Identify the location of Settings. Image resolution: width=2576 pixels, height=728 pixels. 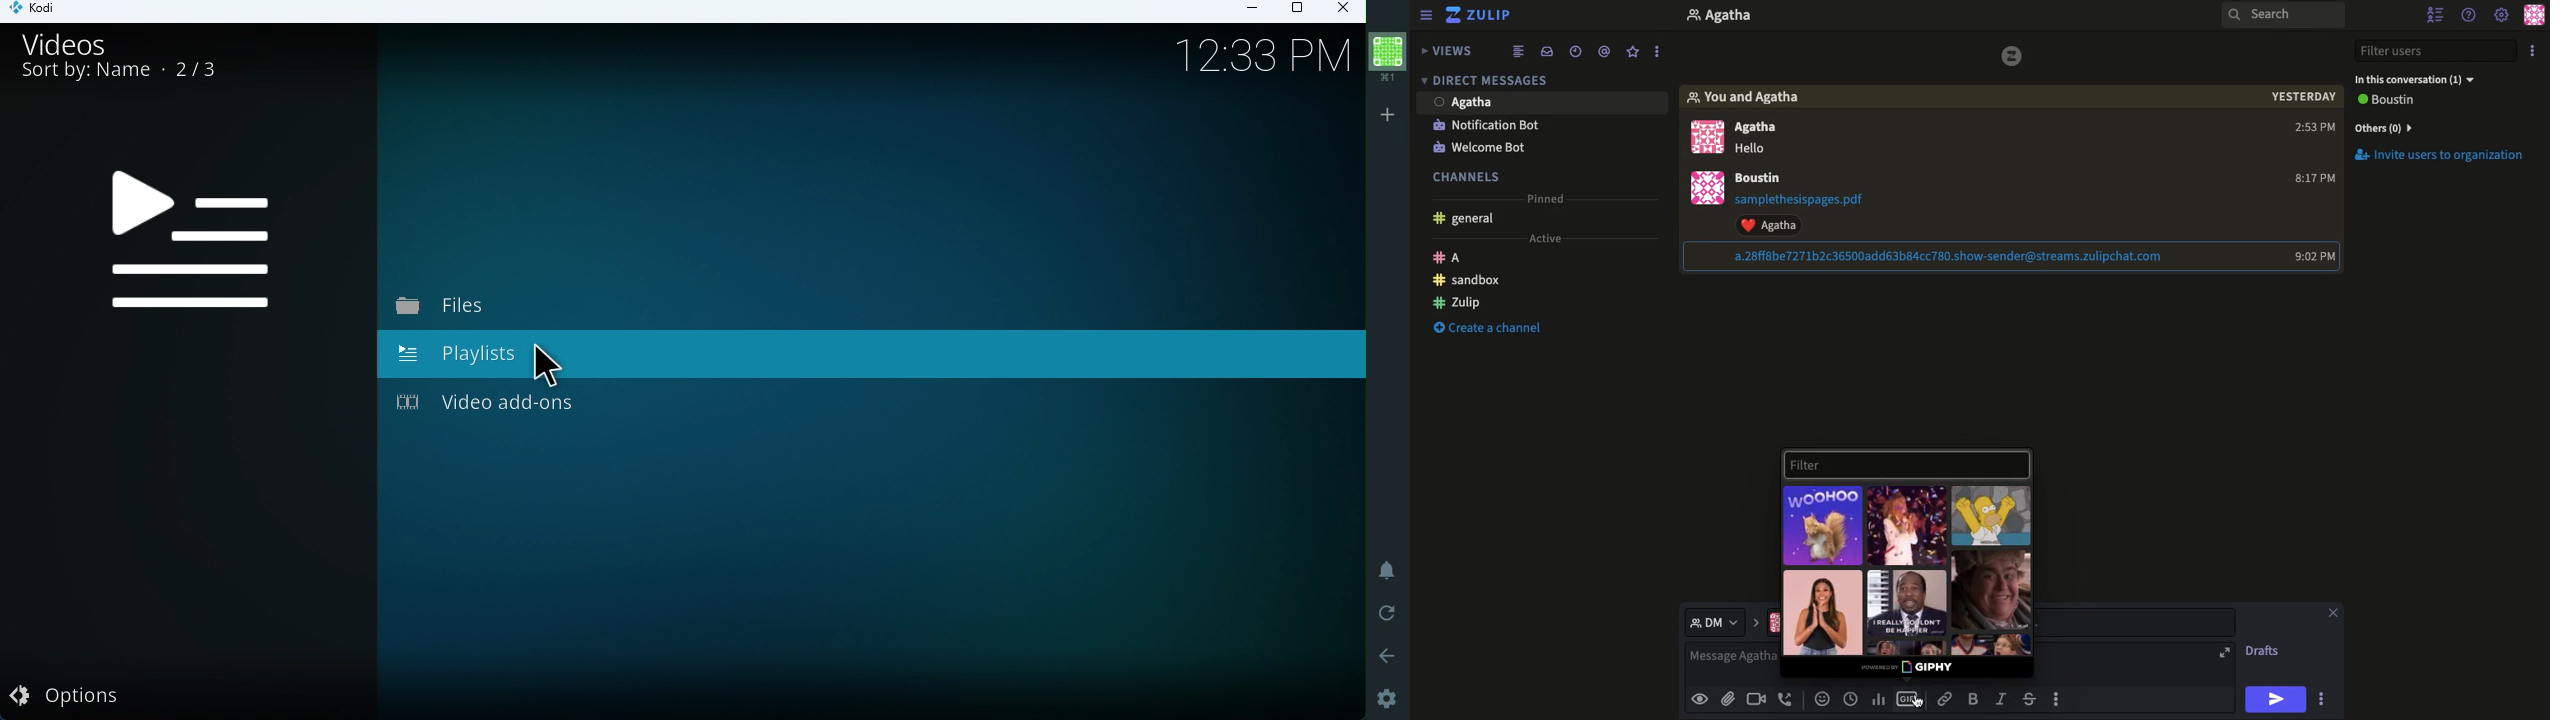
(1387, 698).